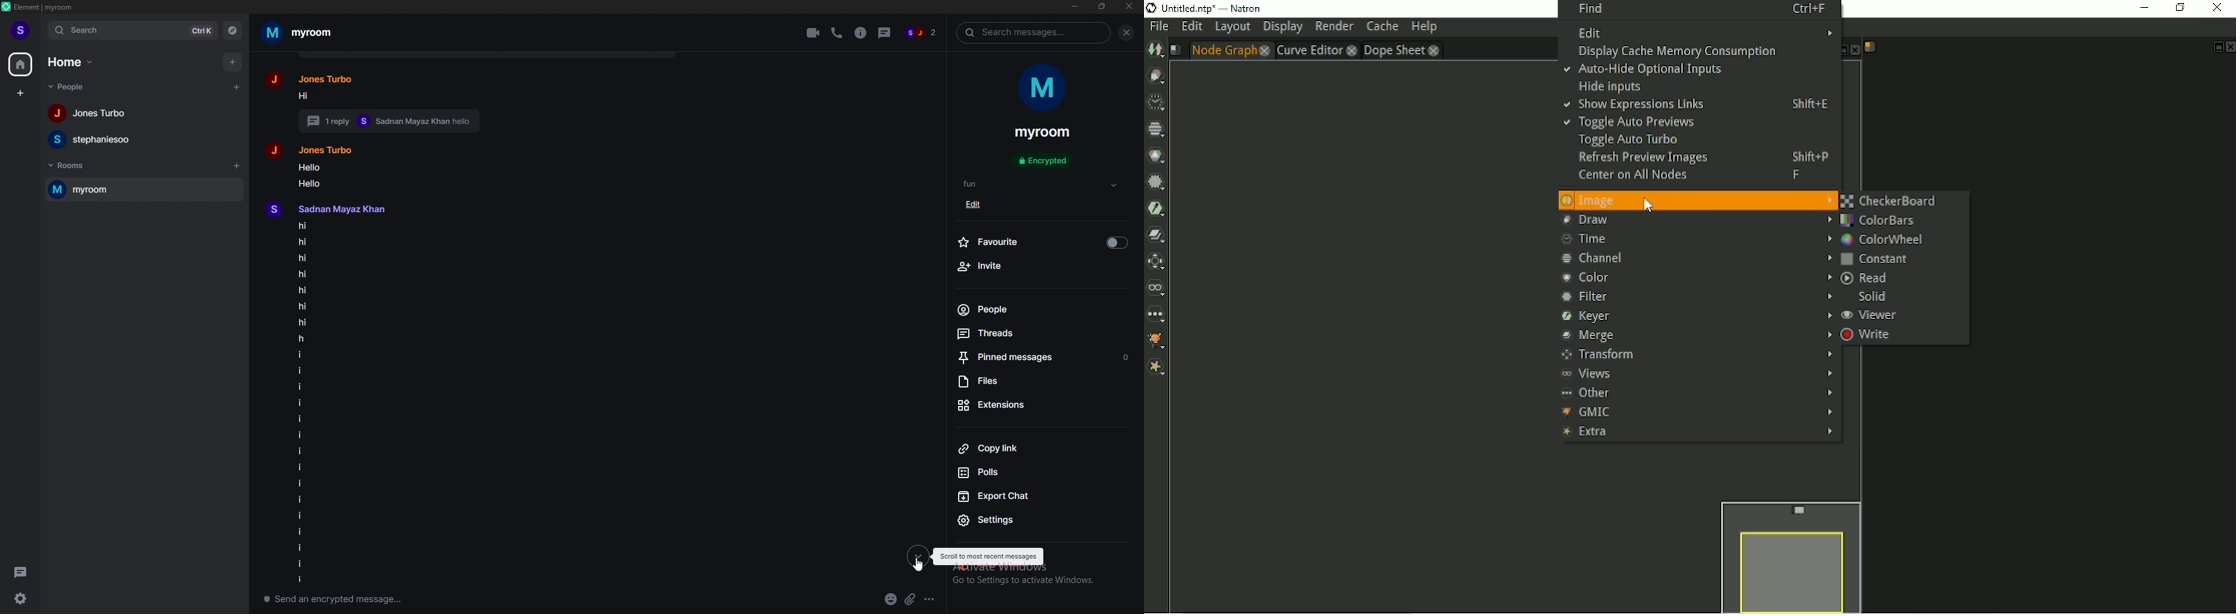  What do you see at coordinates (1024, 496) in the screenshot?
I see `export chat` at bounding box center [1024, 496].